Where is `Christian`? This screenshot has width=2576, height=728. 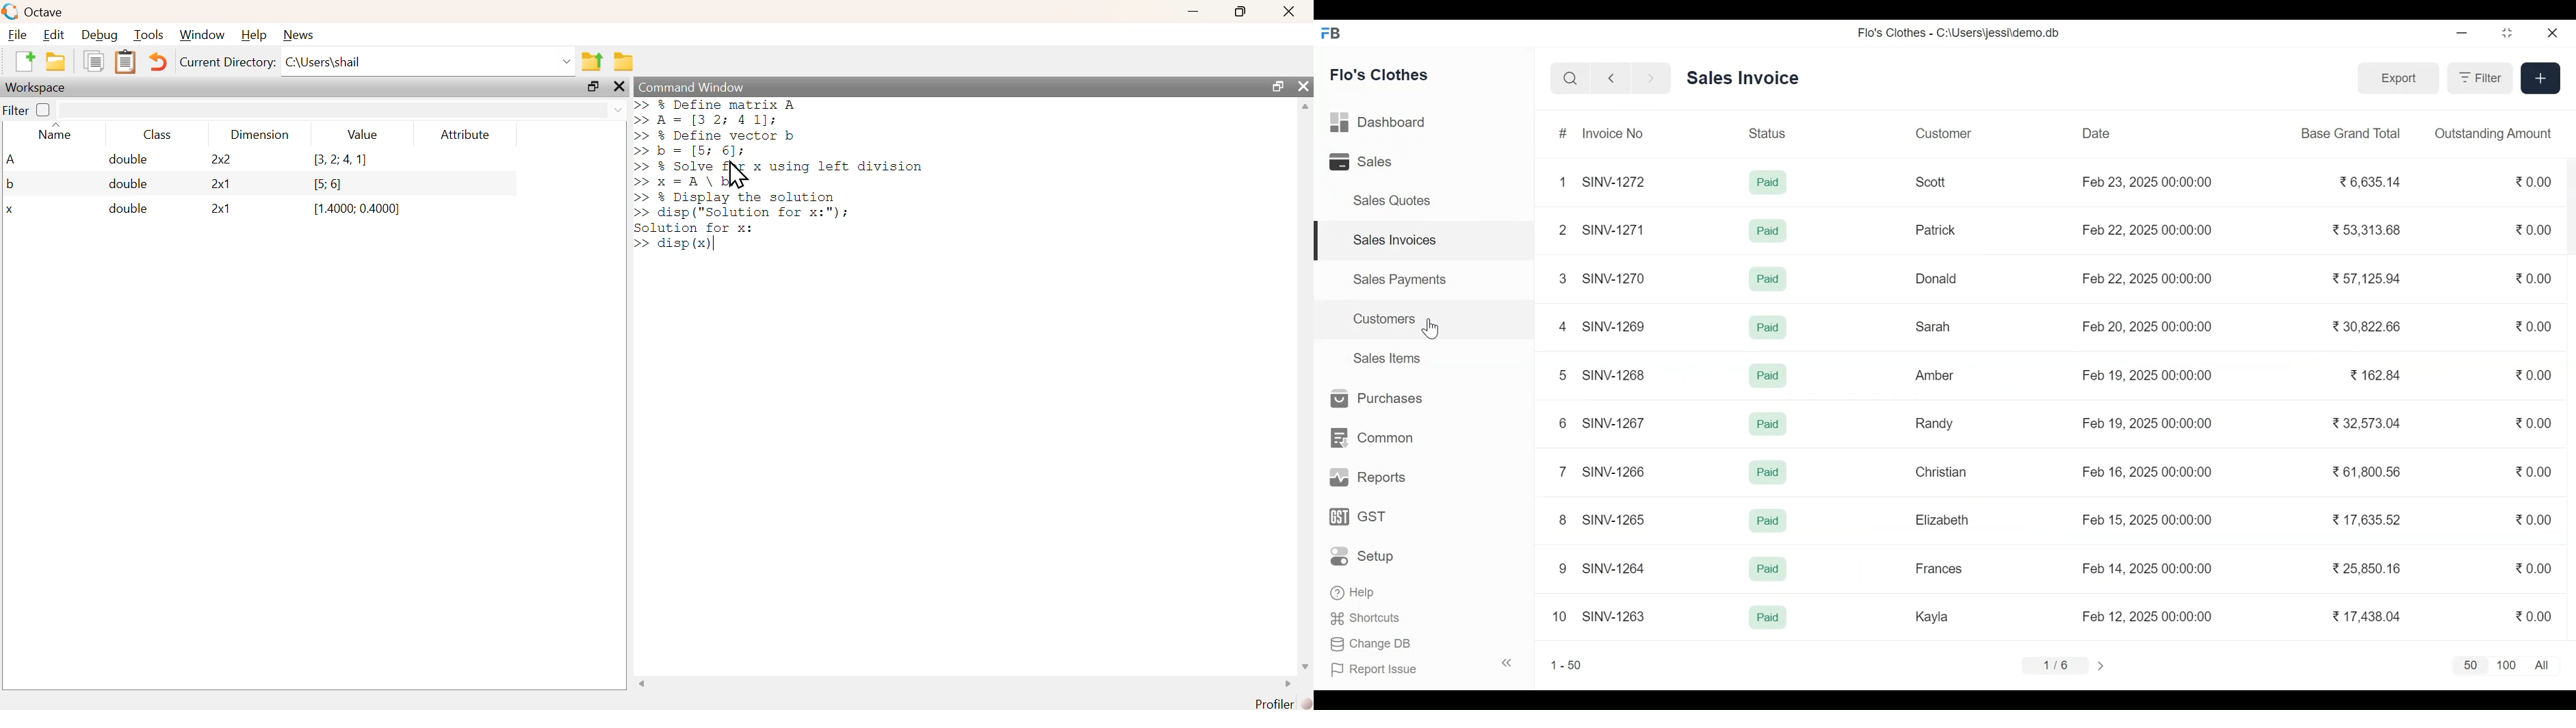 Christian is located at coordinates (1942, 472).